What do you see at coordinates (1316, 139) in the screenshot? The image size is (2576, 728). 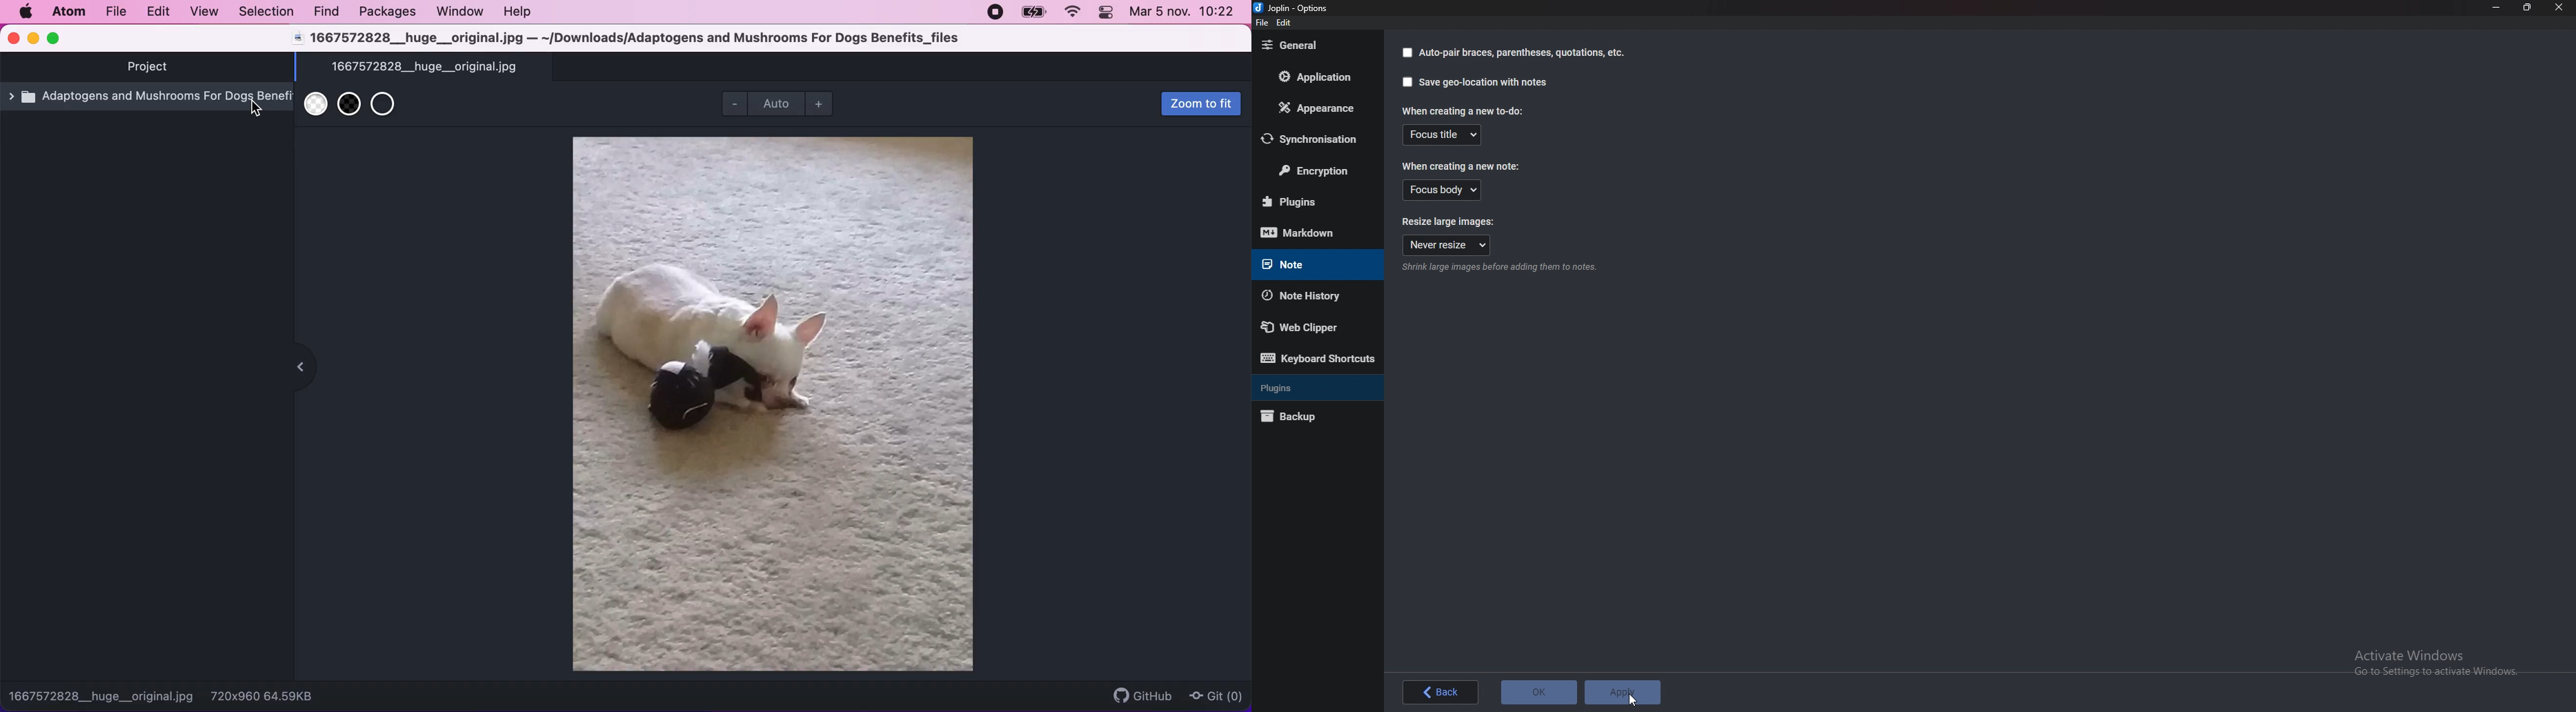 I see `Synchronization` at bounding box center [1316, 139].